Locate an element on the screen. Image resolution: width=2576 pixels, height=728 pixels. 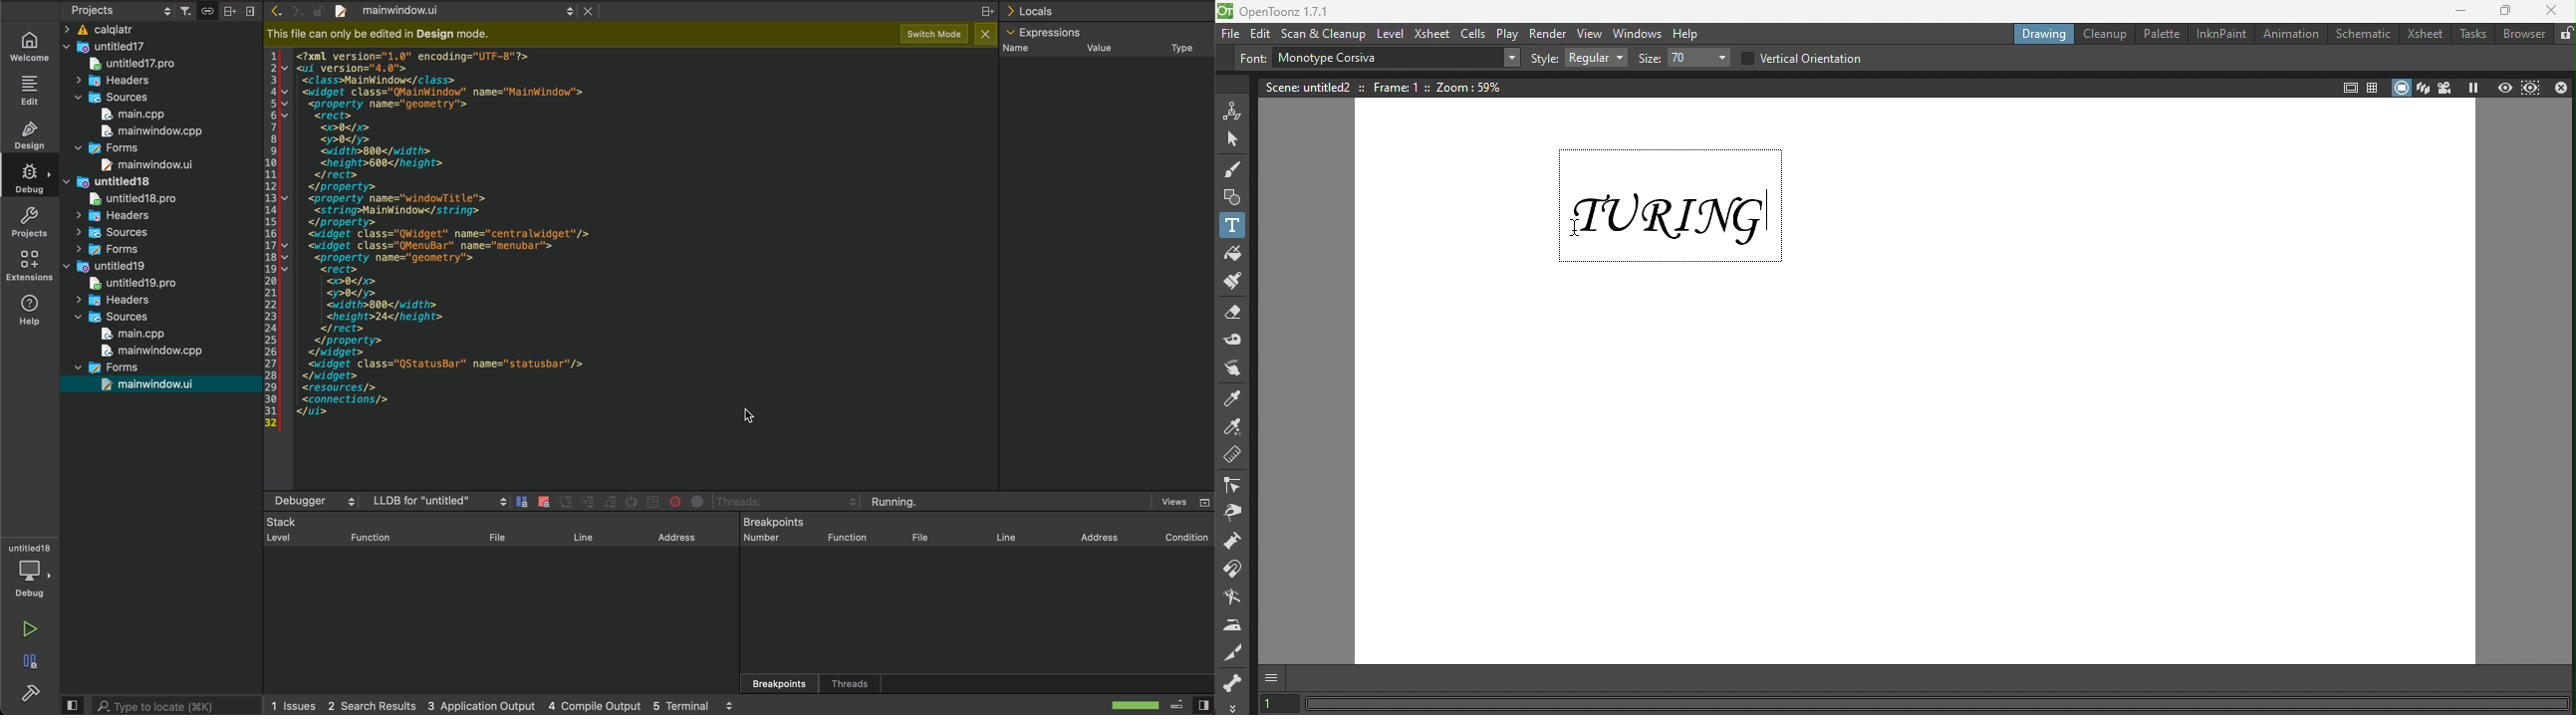
mainwindow is located at coordinates (151, 132).